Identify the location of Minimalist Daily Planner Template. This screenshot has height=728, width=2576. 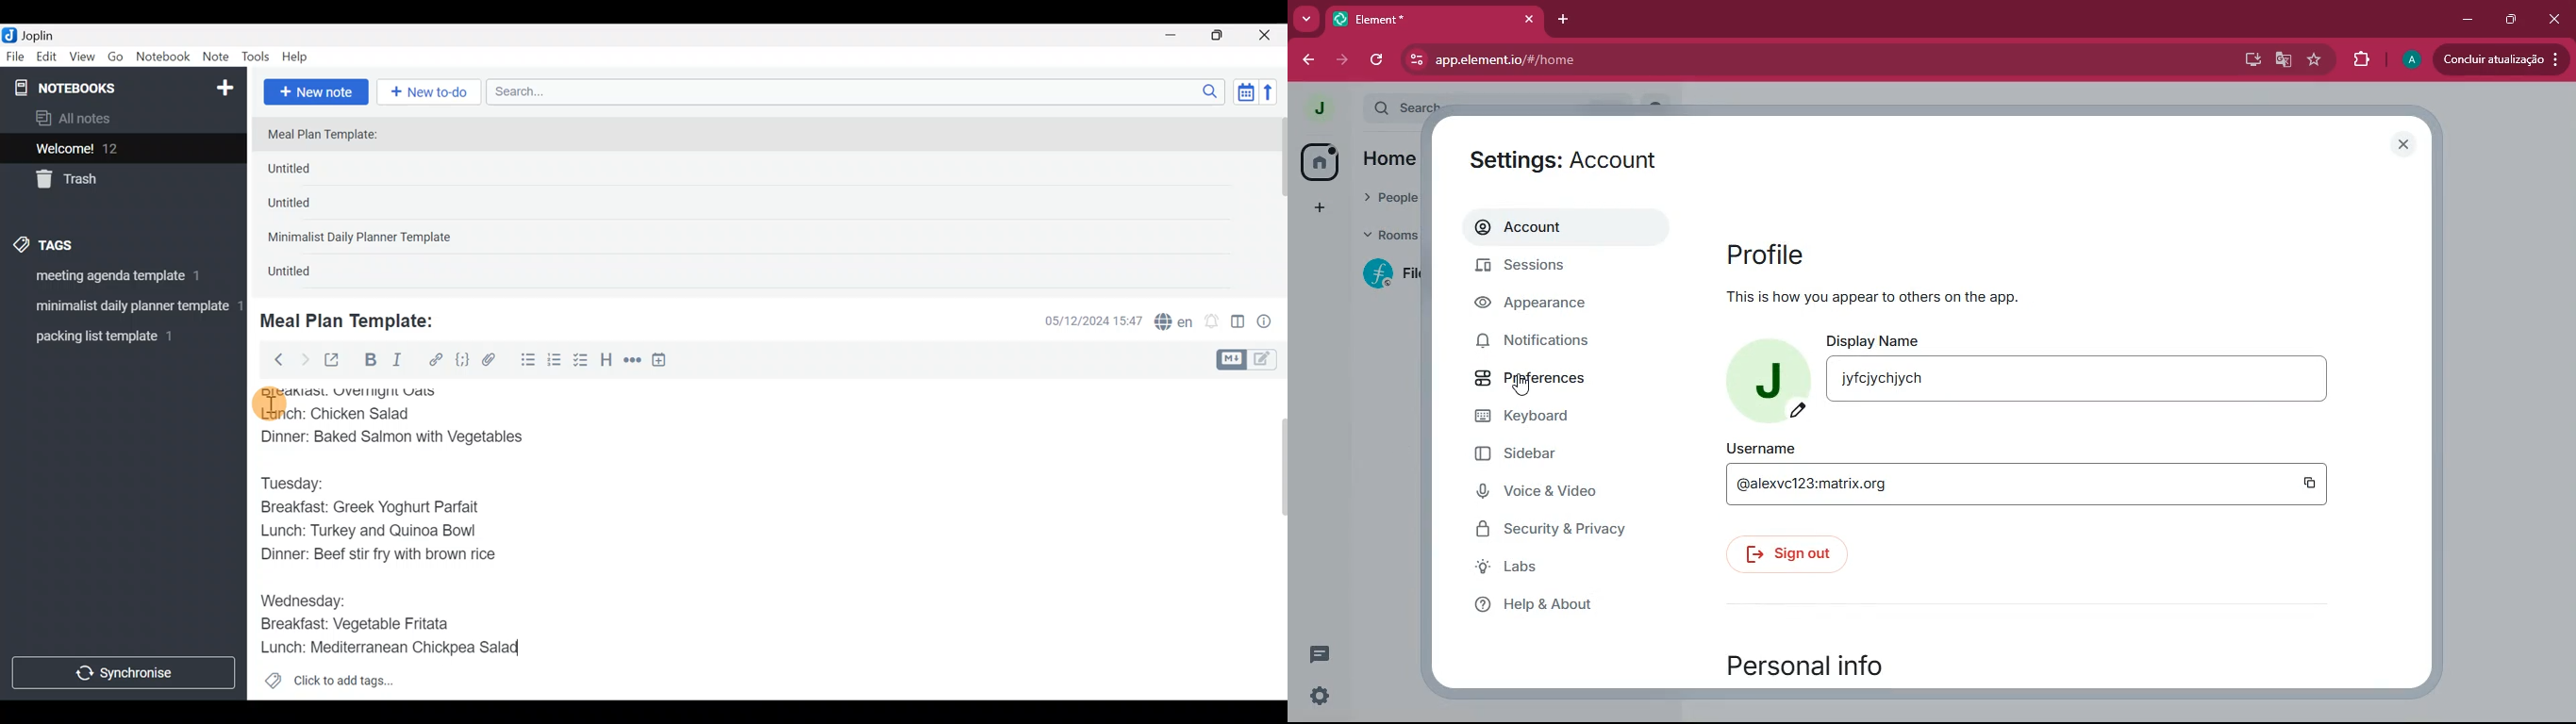
(364, 239).